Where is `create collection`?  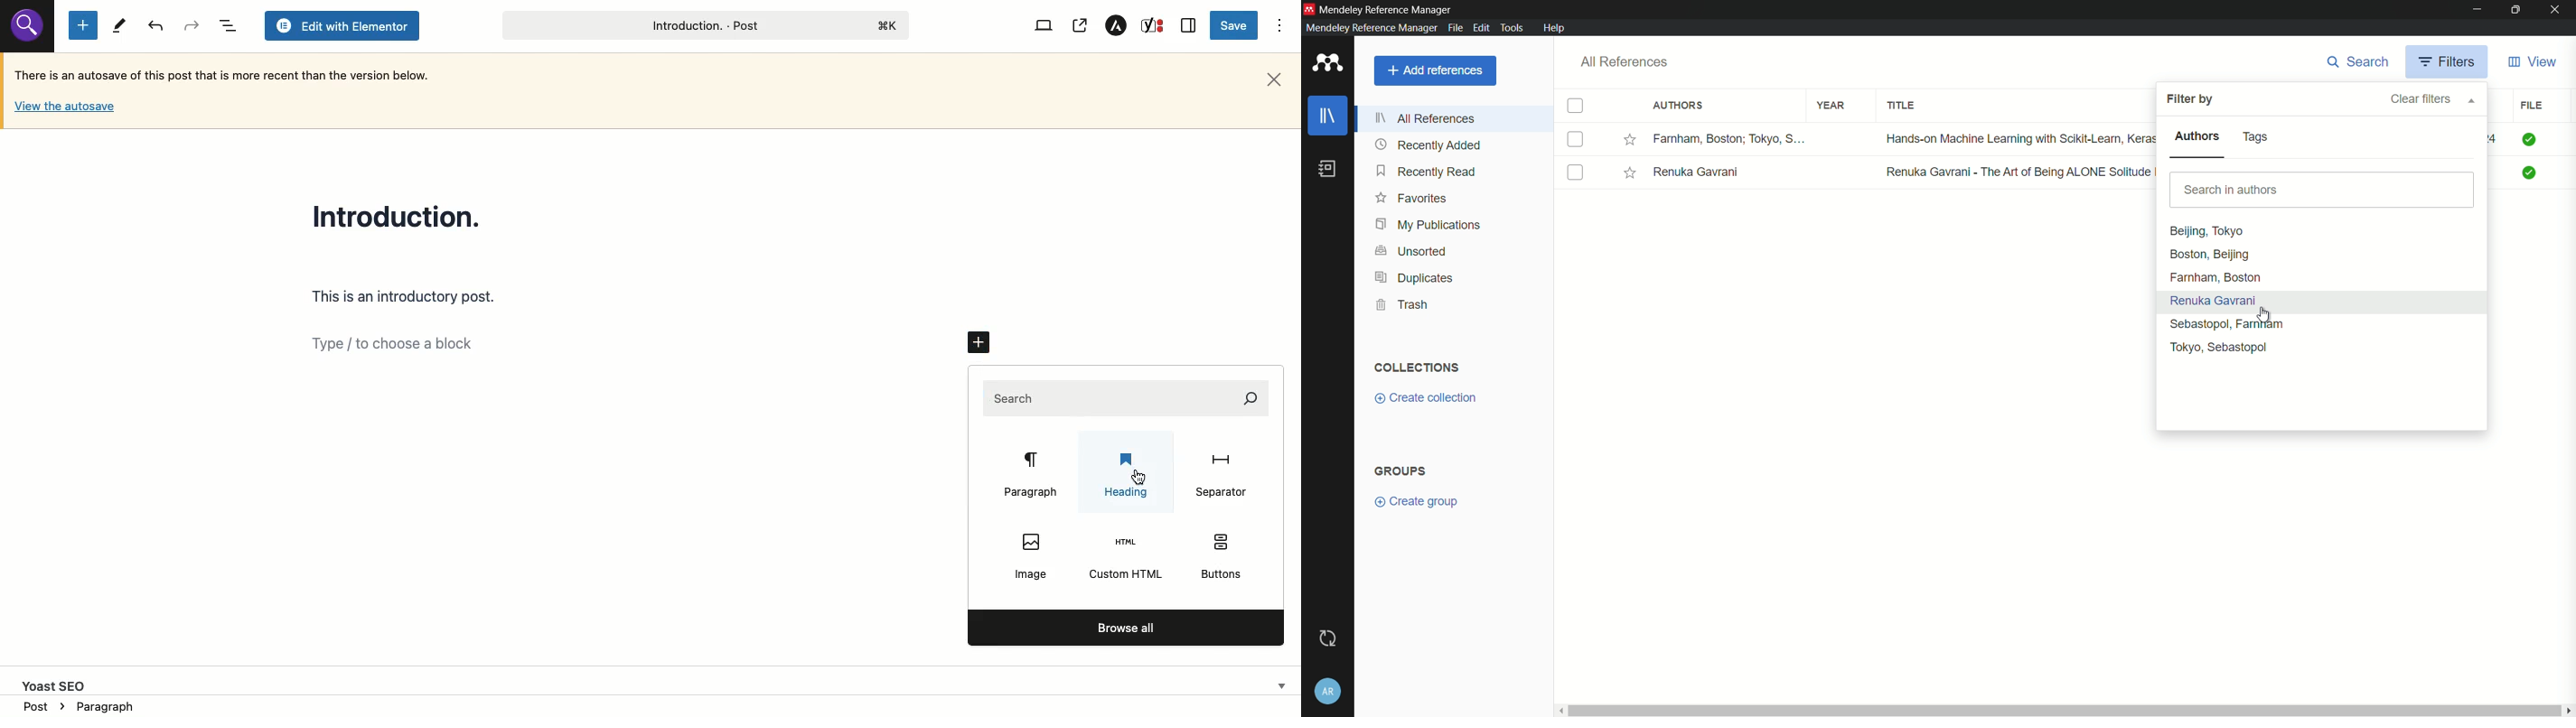 create collection is located at coordinates (1427, 398).